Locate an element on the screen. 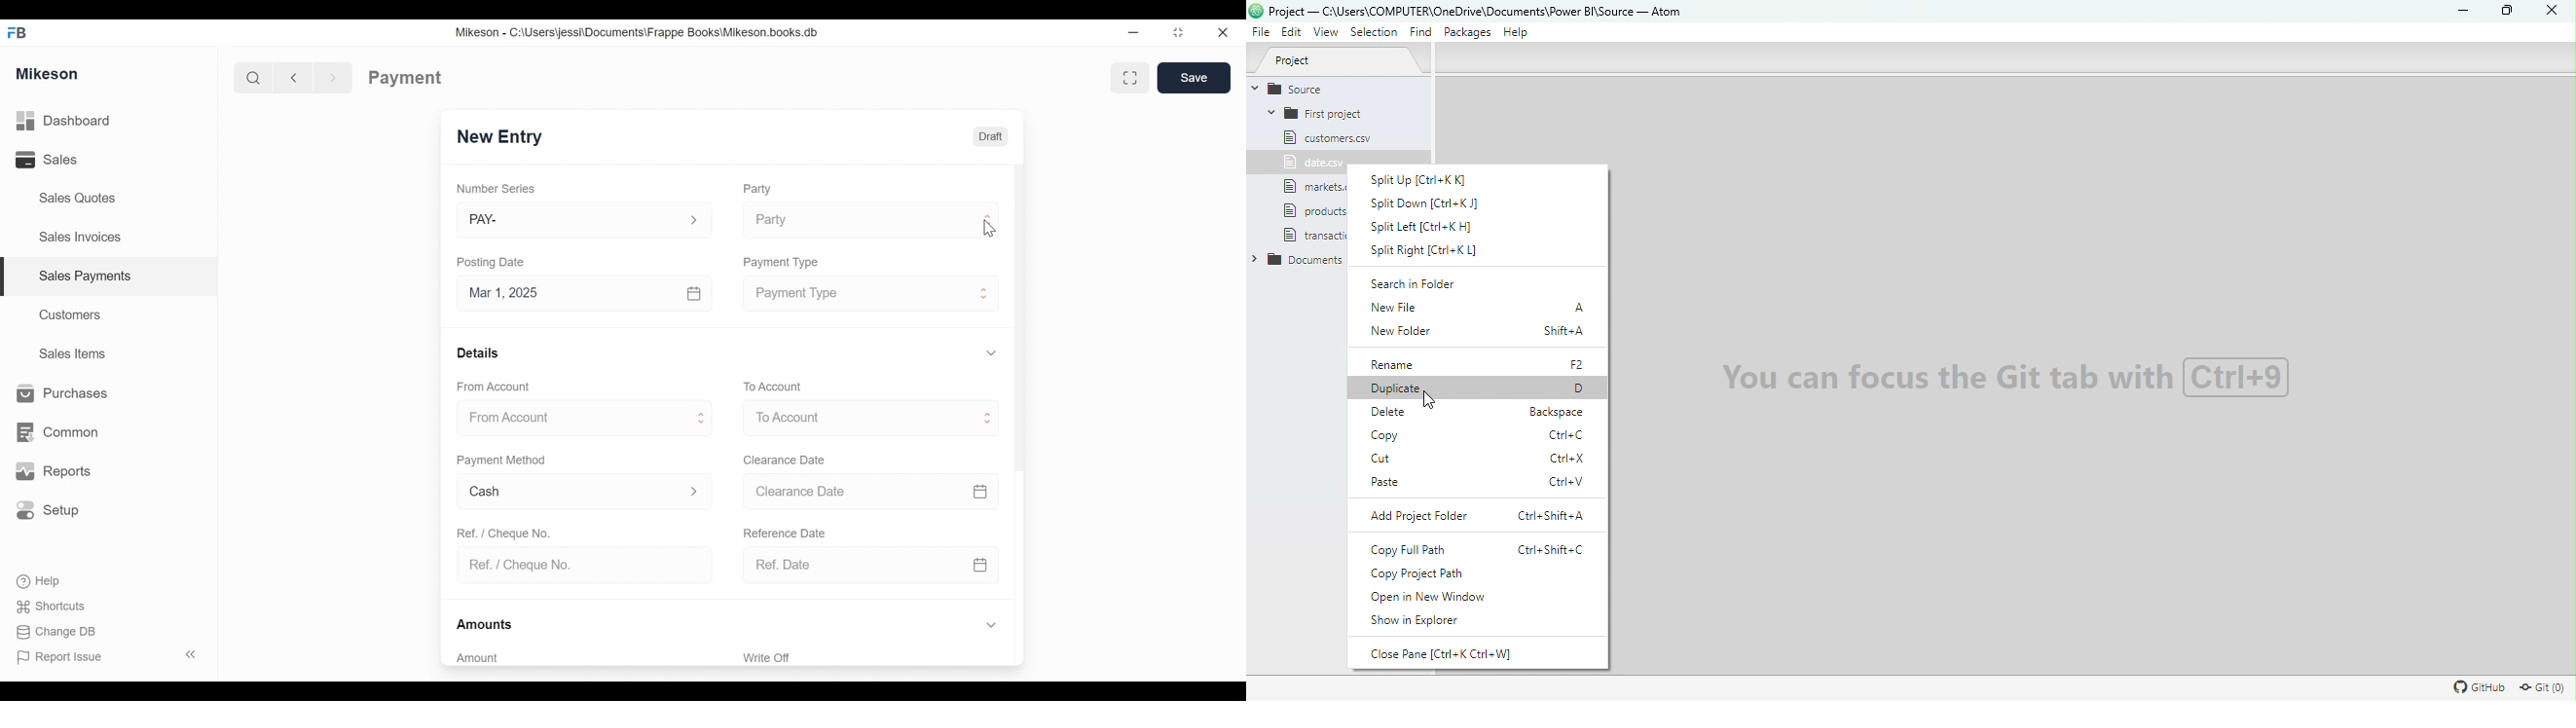 The height and width of the screenshot is (728, 2576). Search folder is located at coordinates (1426, 284).